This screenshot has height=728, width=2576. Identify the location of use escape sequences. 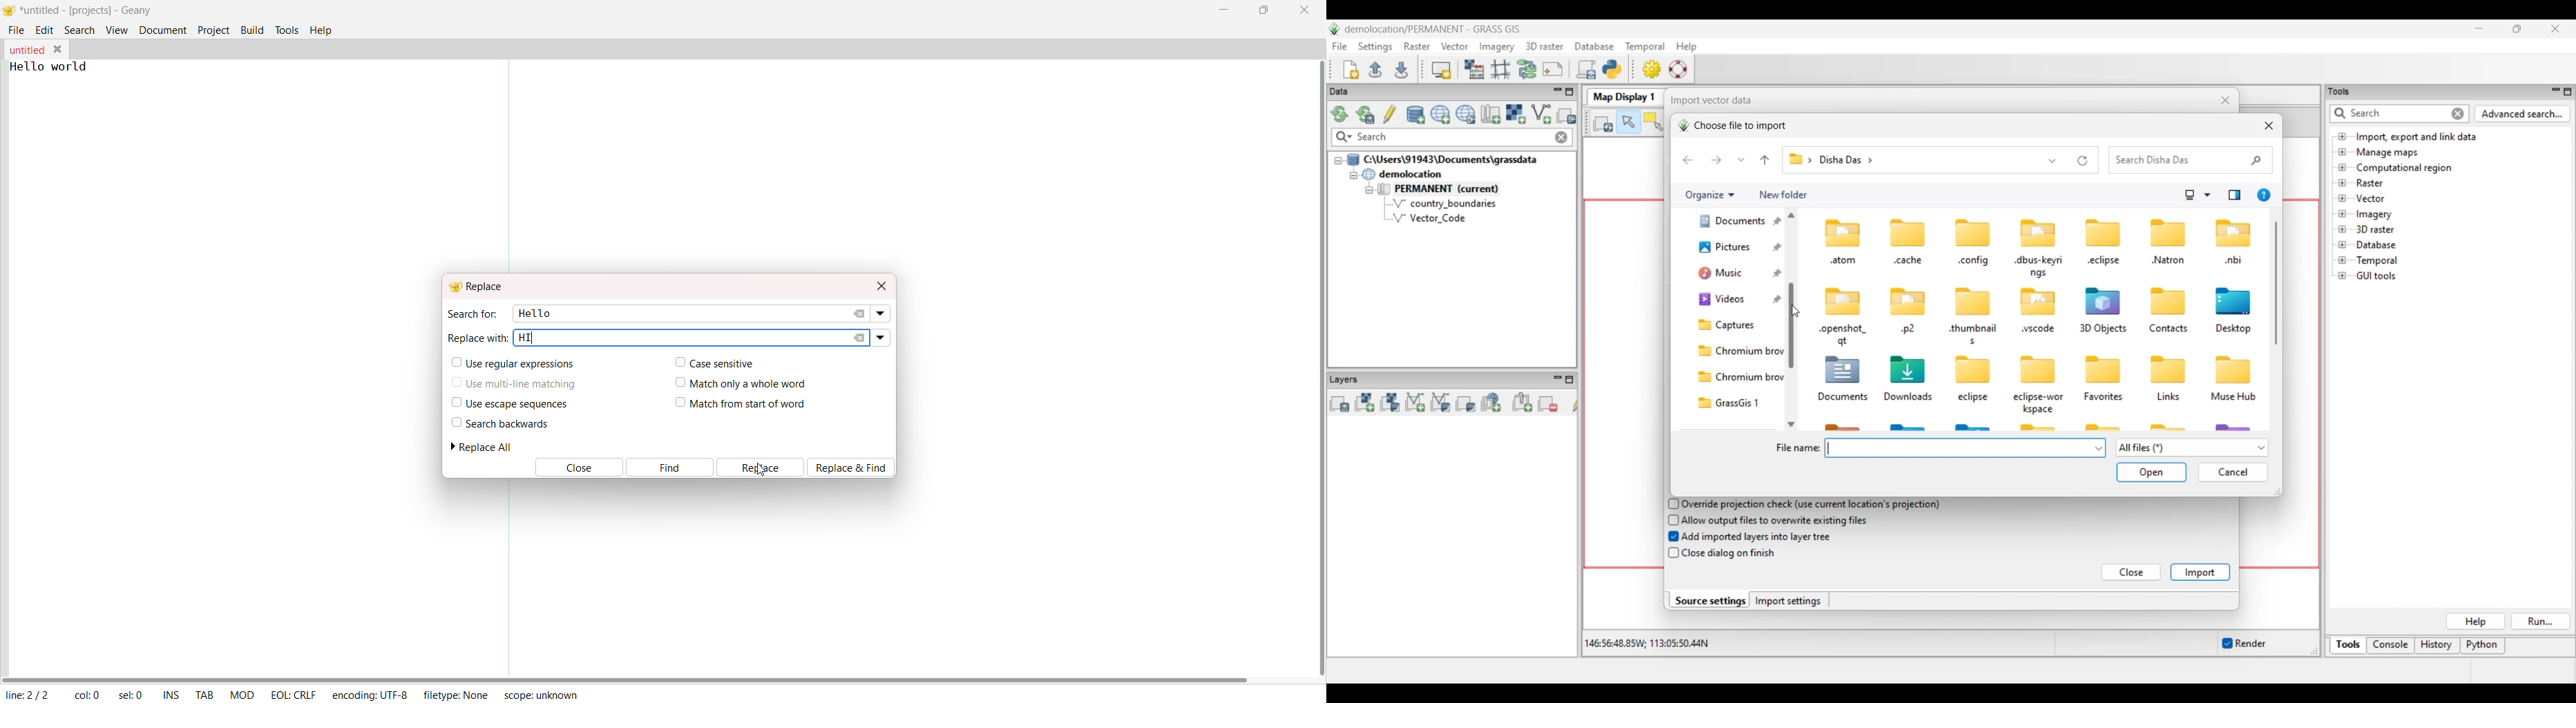
(507, 403).